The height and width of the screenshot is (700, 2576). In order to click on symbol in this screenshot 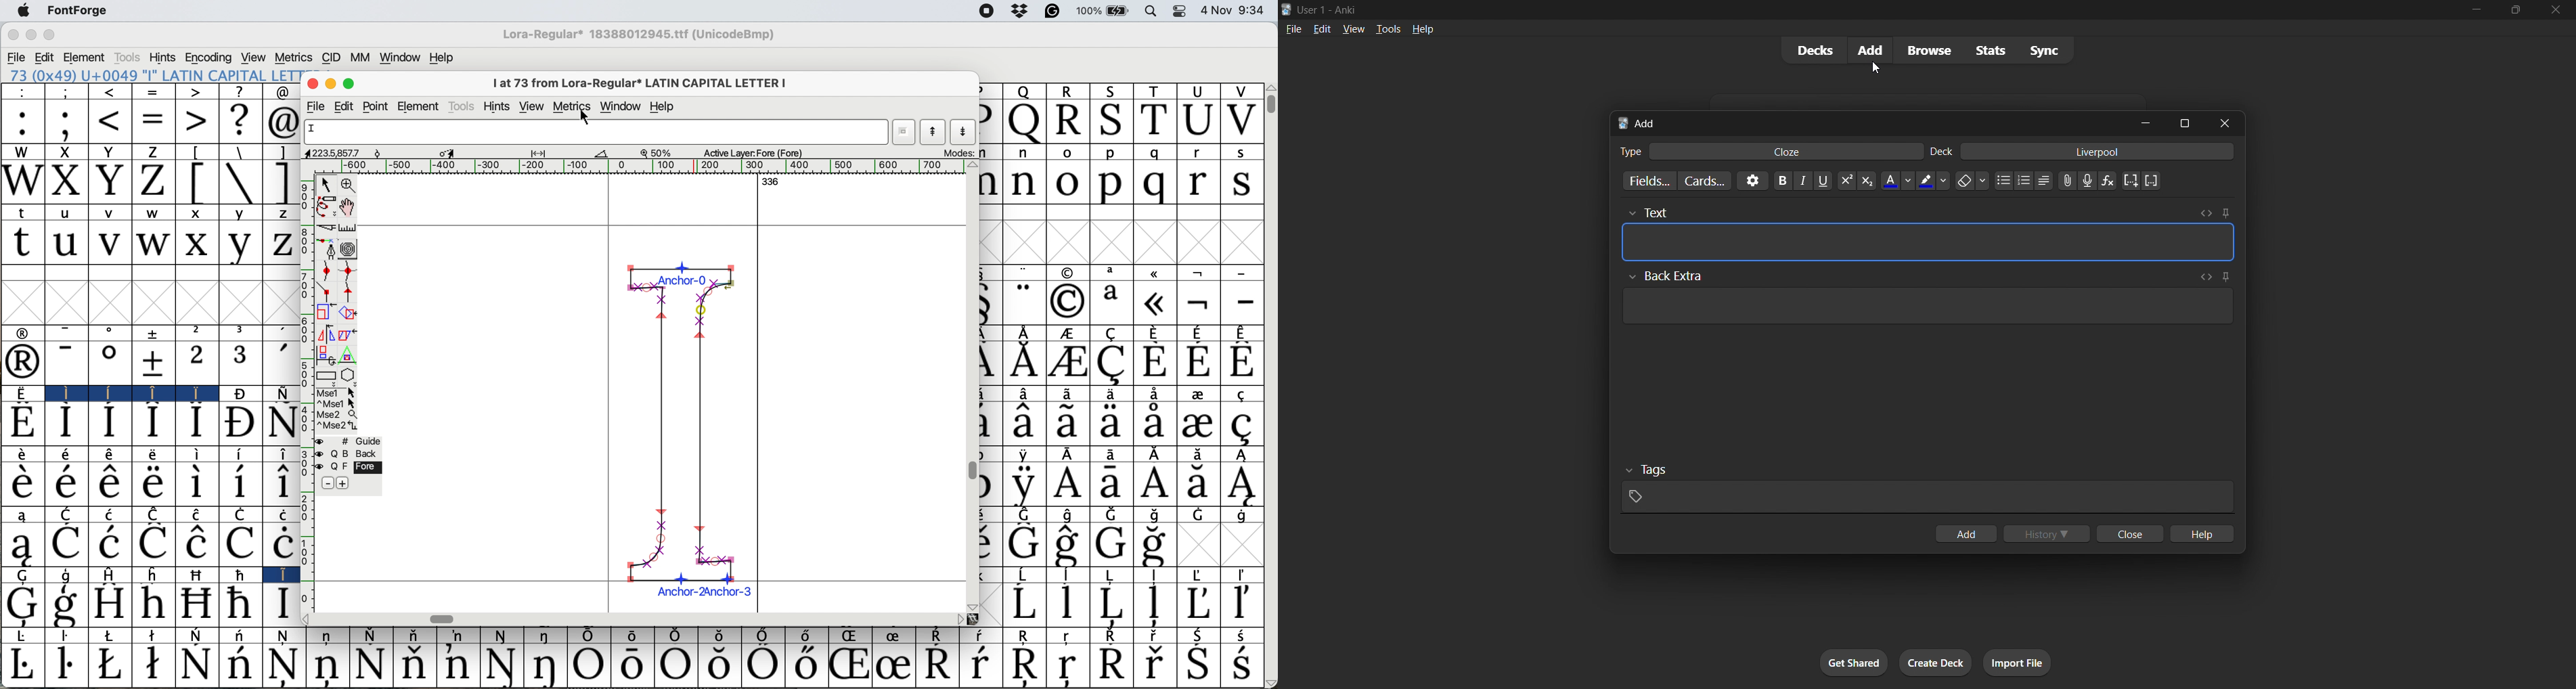, I will do `click(155, 333)`.